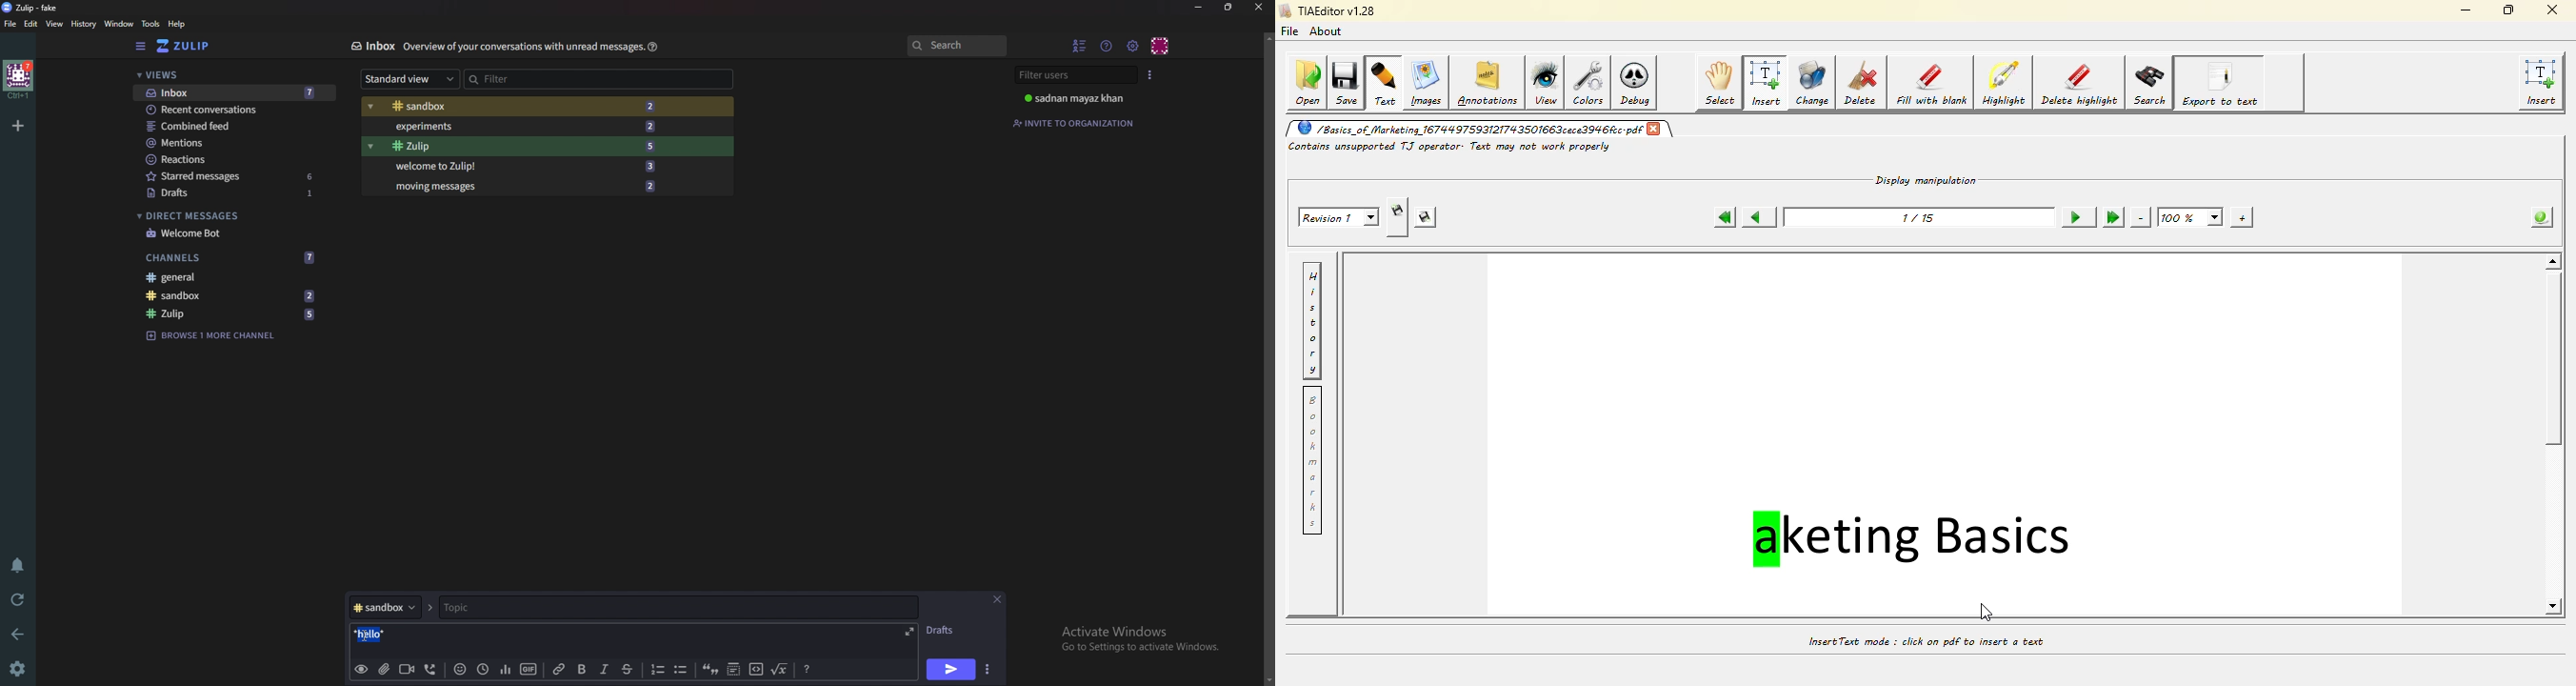 The width and height of the screenshot is (2576, 700). I want to click on Welcome to Zulip 3, so click(520, 167).